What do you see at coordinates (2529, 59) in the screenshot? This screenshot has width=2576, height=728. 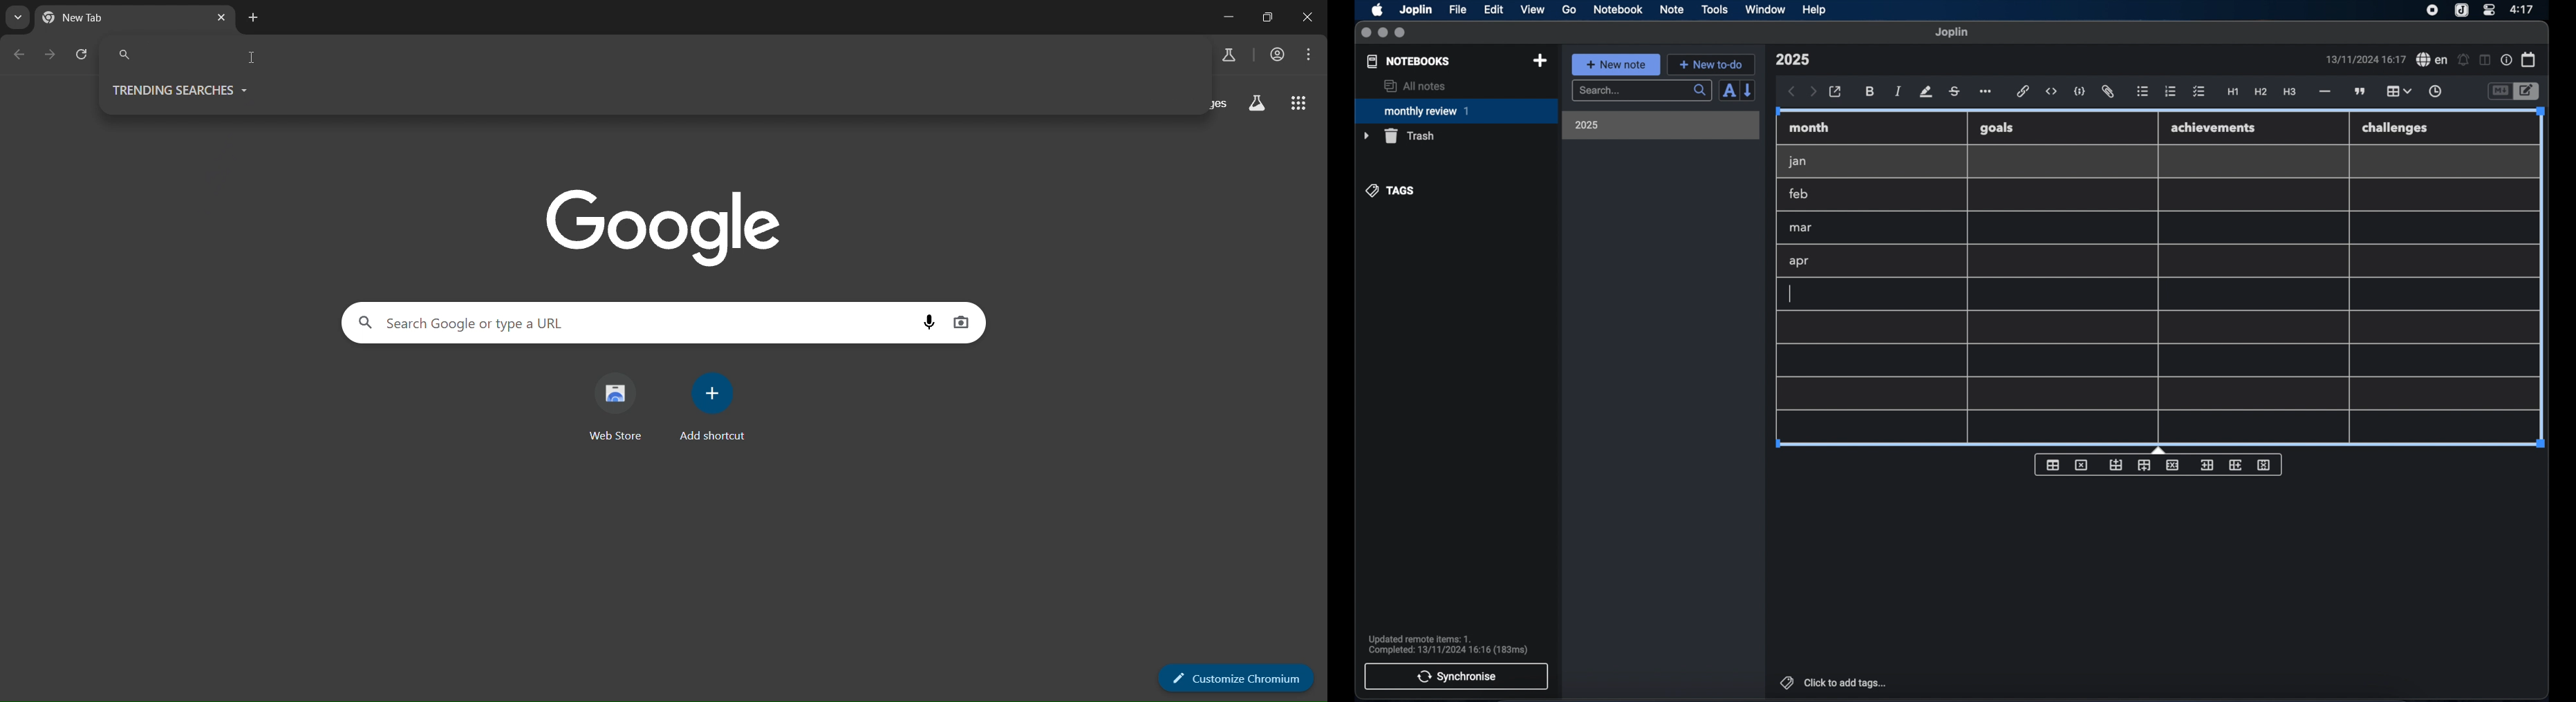 I see `calendar` at bounding box center [2529, 59].